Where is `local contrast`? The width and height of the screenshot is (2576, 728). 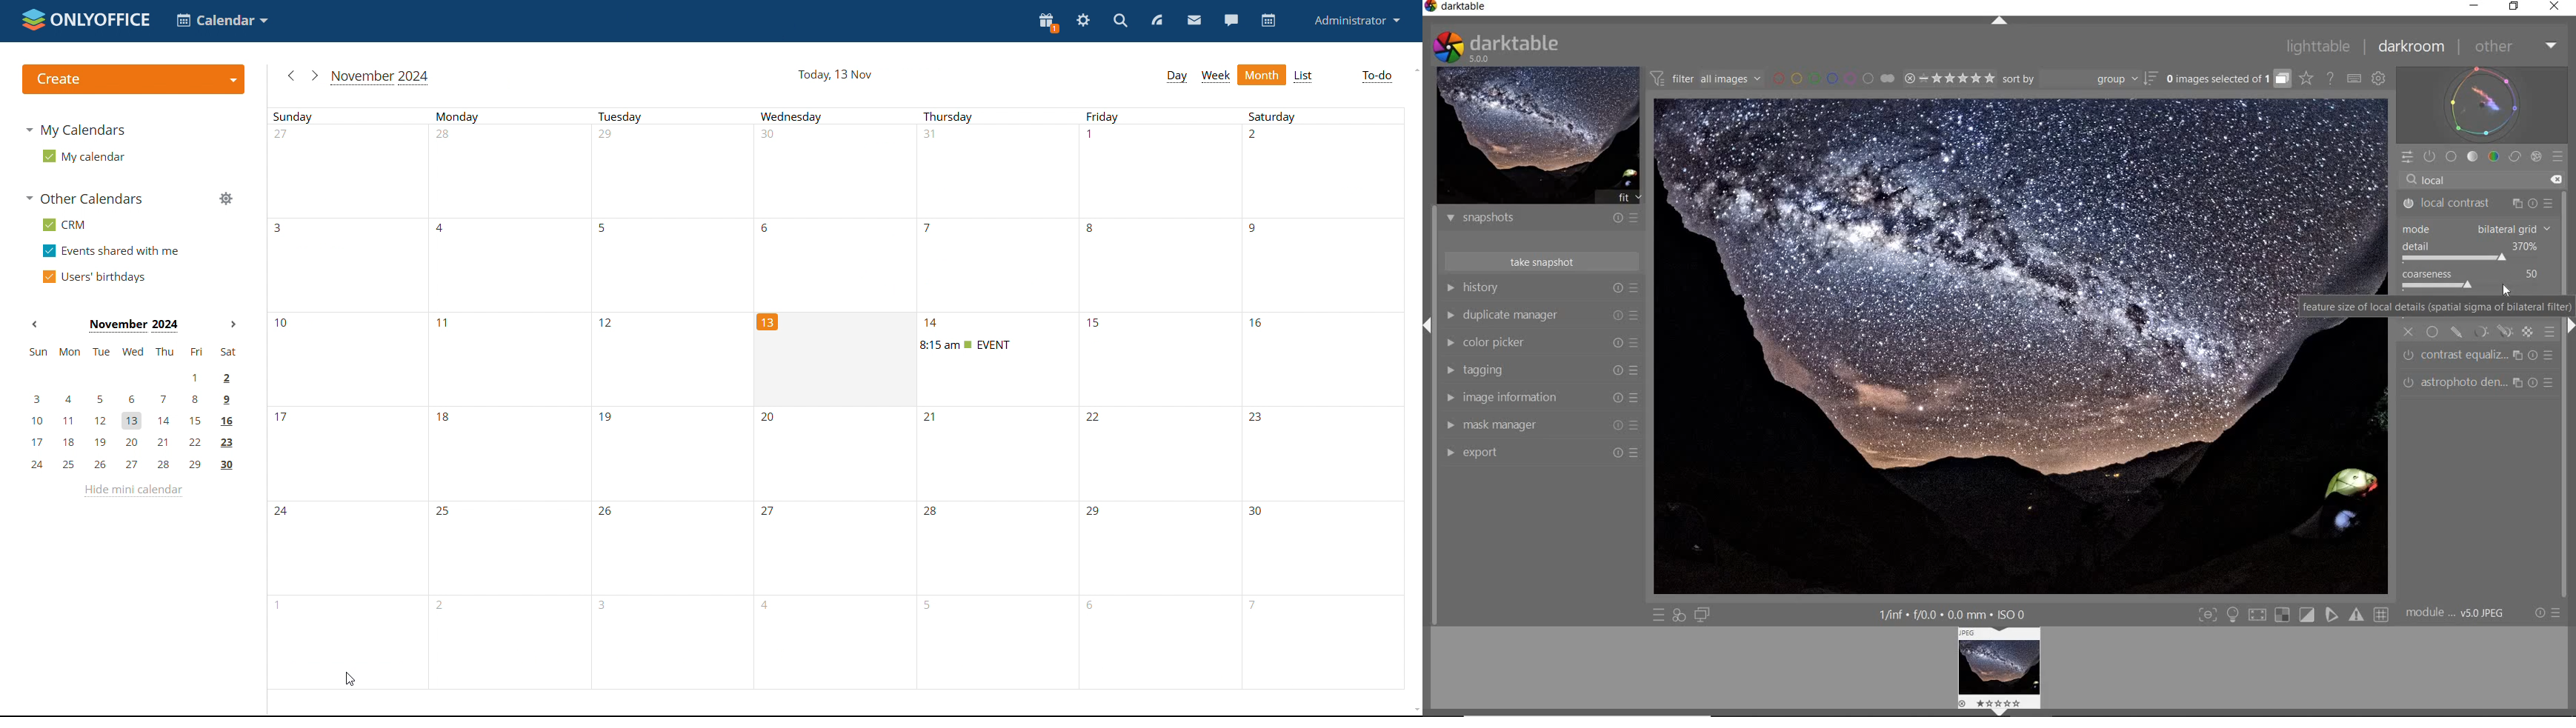
local contrast is located at coordinates (2457, 203).